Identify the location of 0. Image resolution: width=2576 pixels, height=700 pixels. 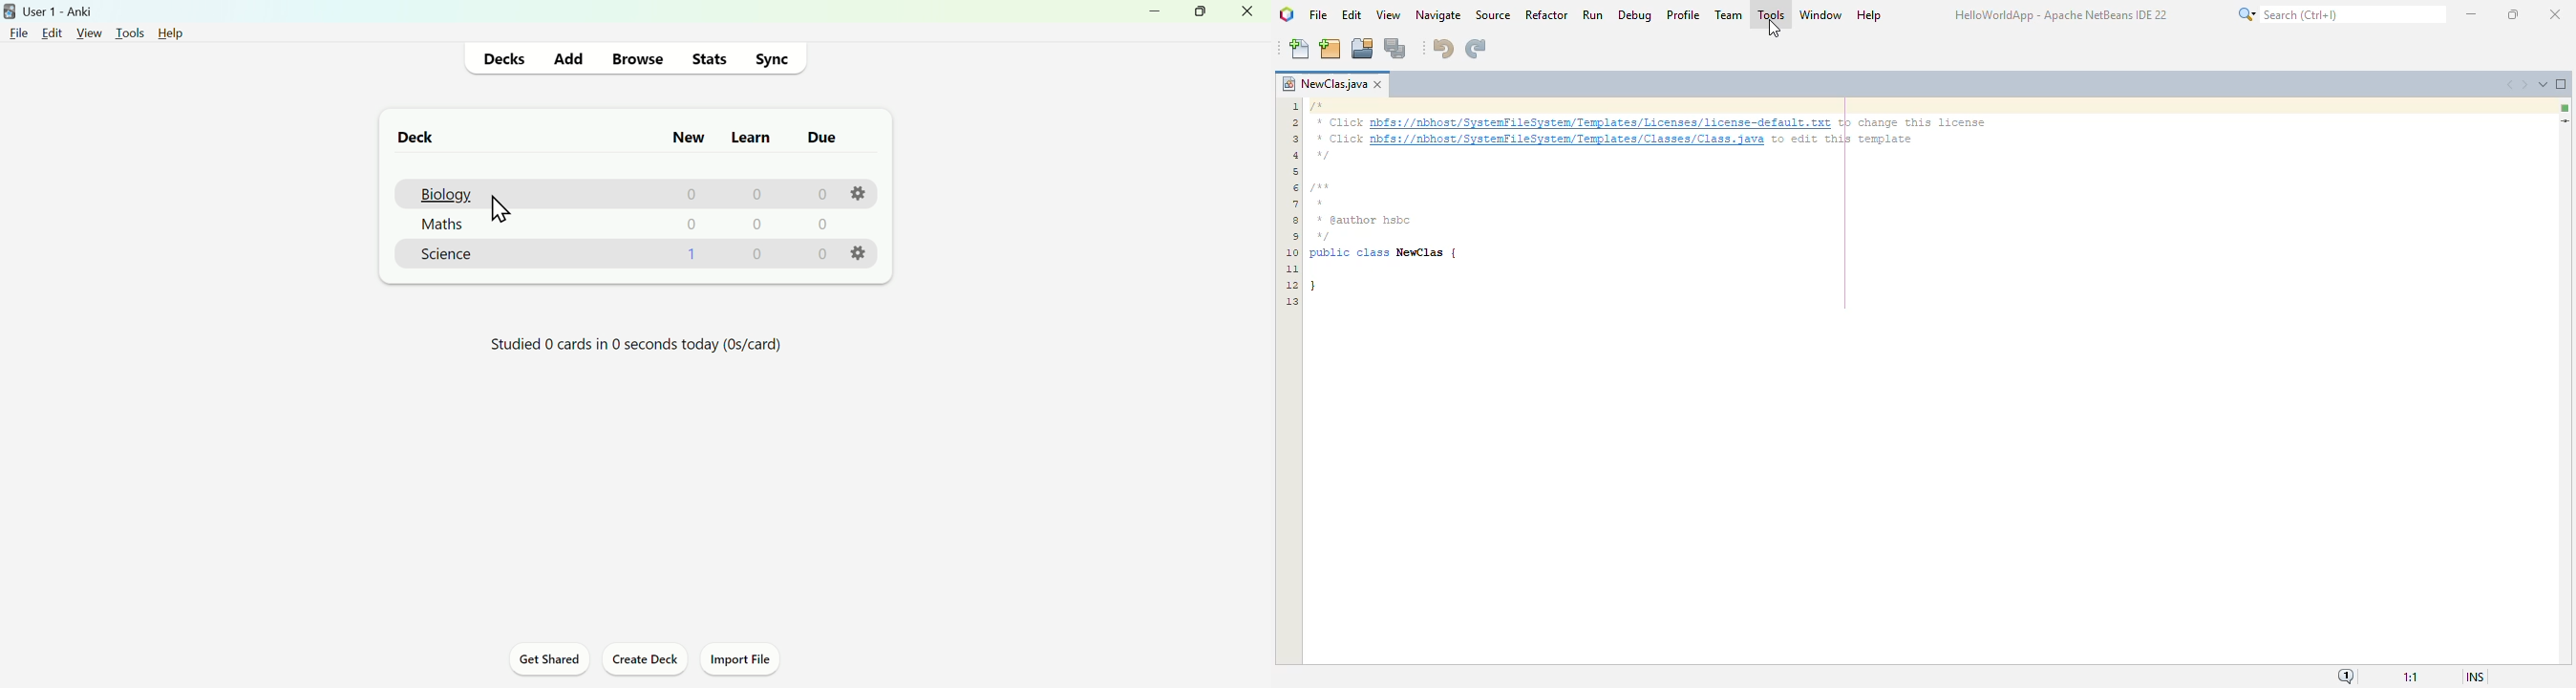
(819, 194).